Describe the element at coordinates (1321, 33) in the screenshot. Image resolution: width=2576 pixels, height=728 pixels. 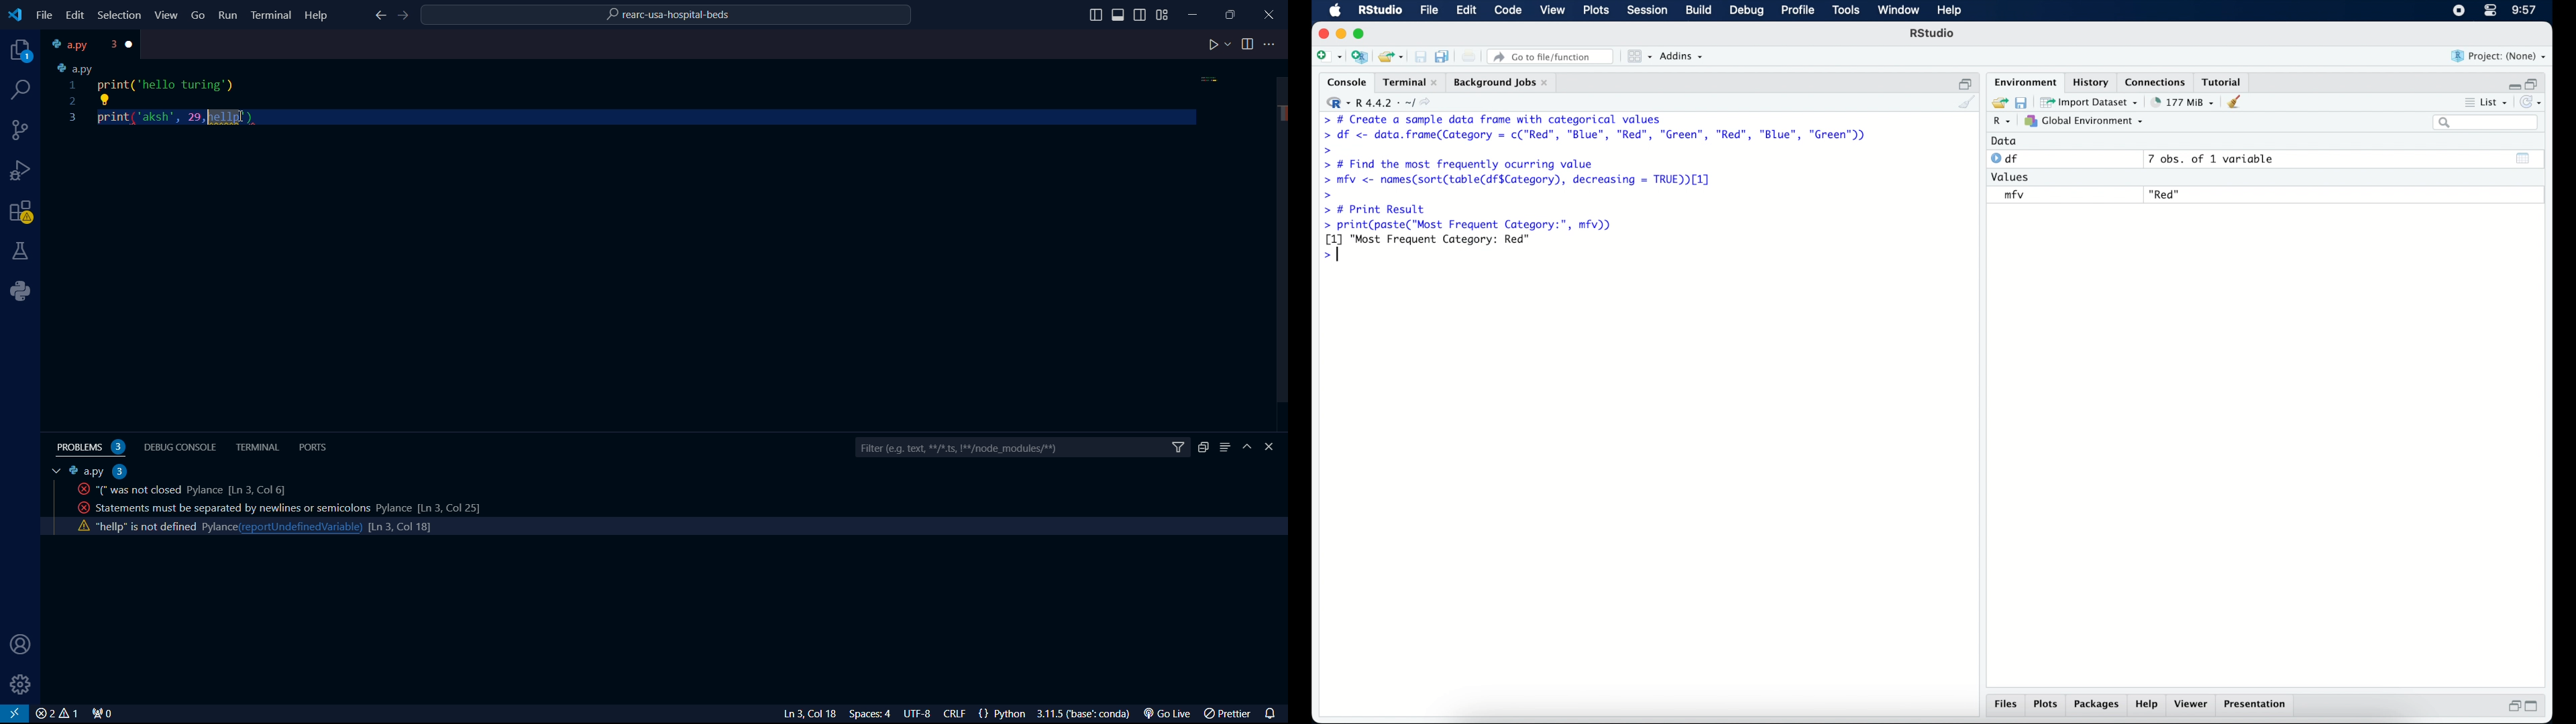
I see `close` at that location.